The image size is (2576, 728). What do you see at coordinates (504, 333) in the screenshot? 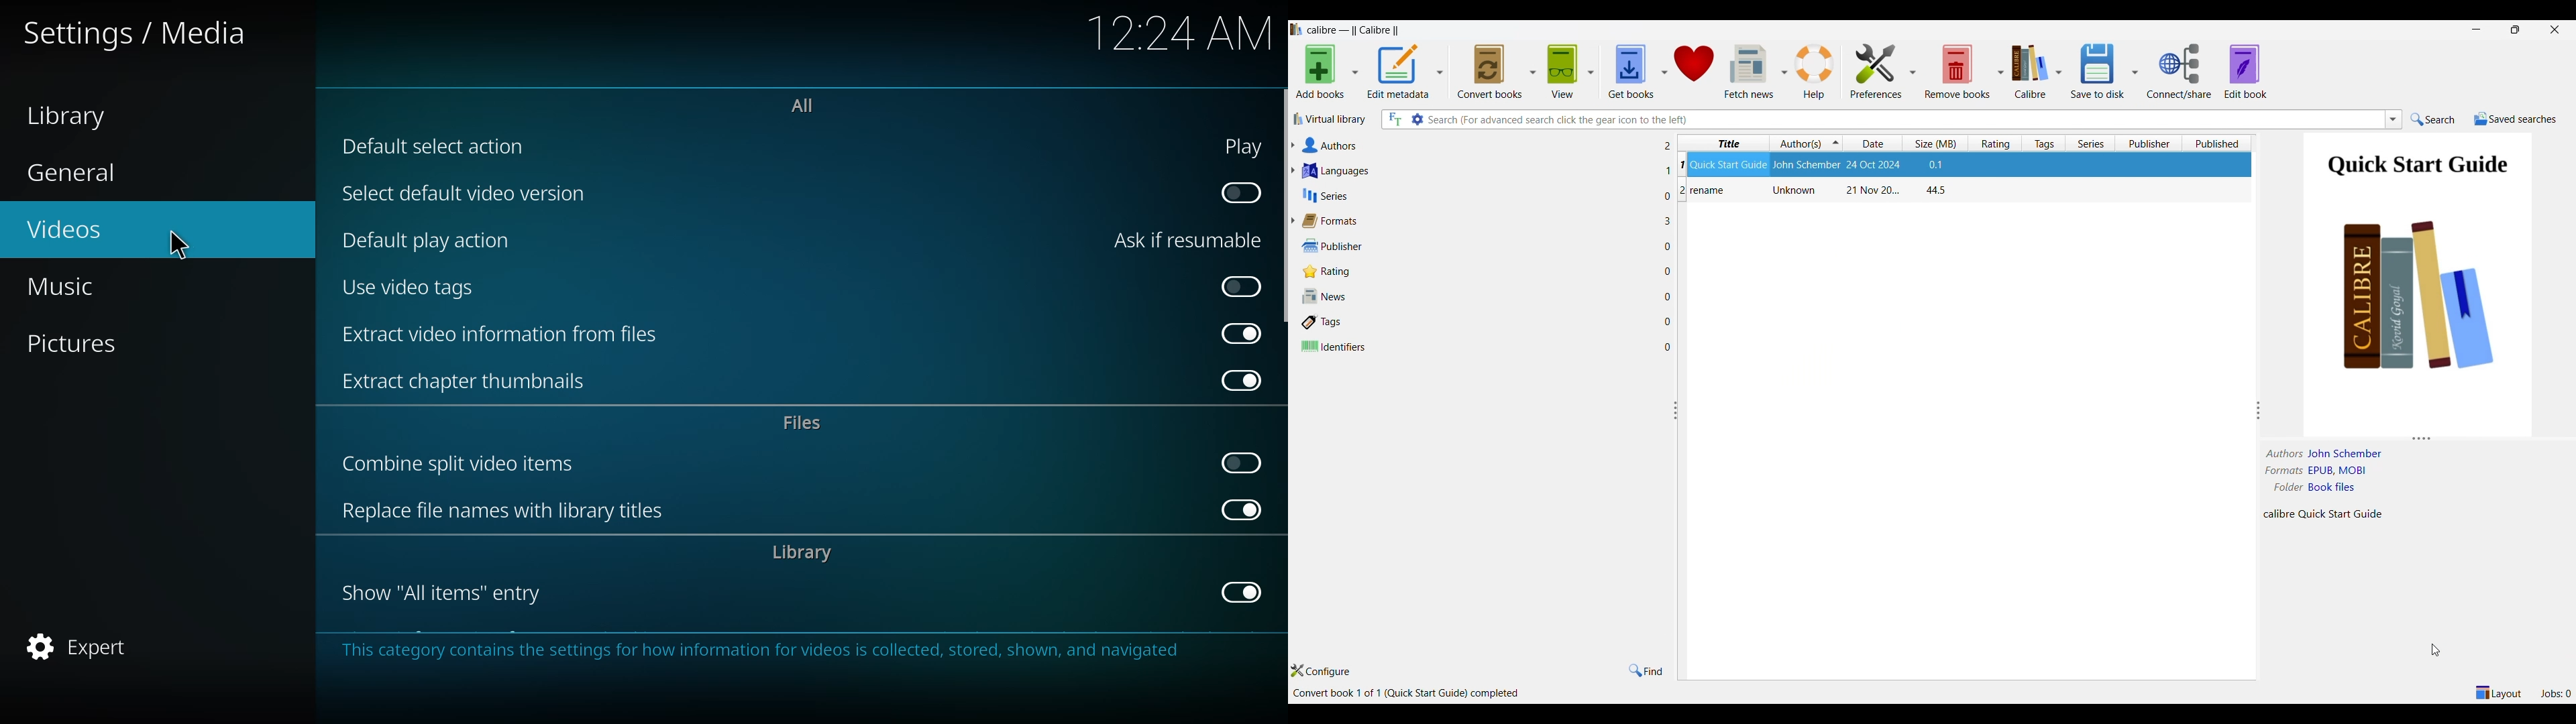
I see `extract video info from files` at bounding box center [504, 333].